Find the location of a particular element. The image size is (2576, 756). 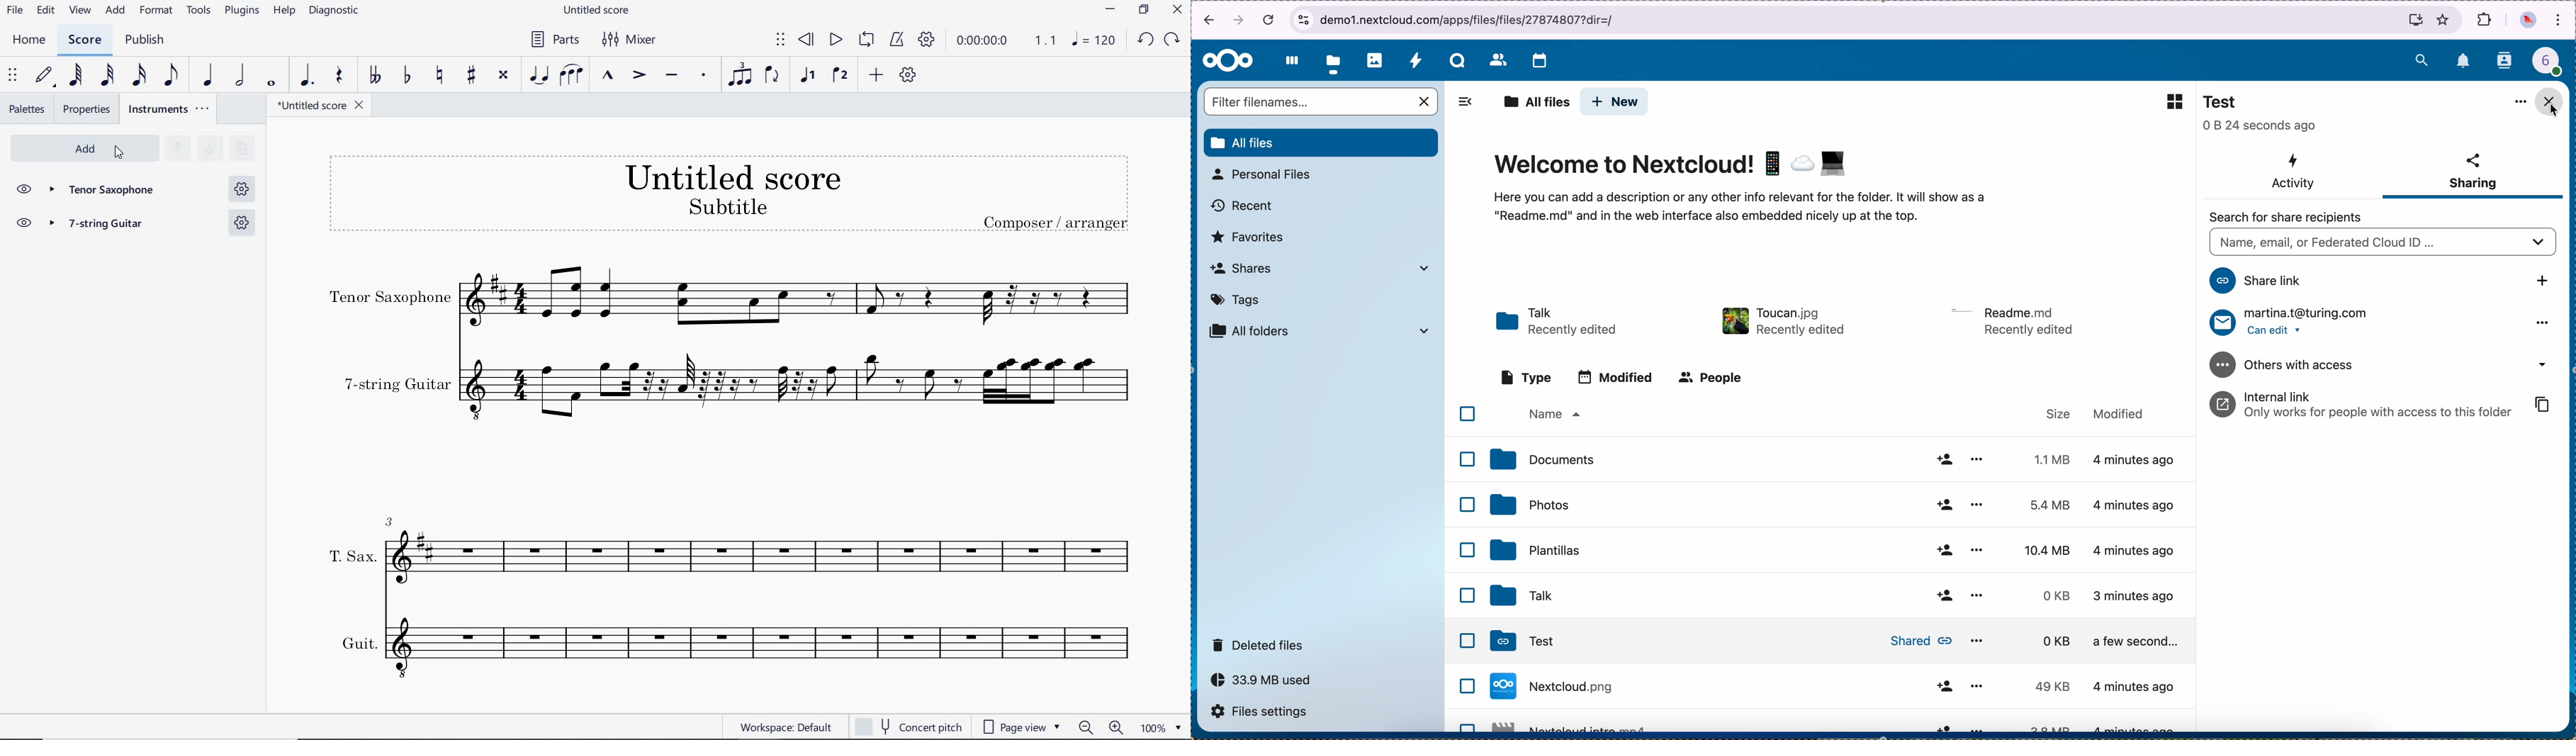

all files button is located at coordinates (1322, 143).